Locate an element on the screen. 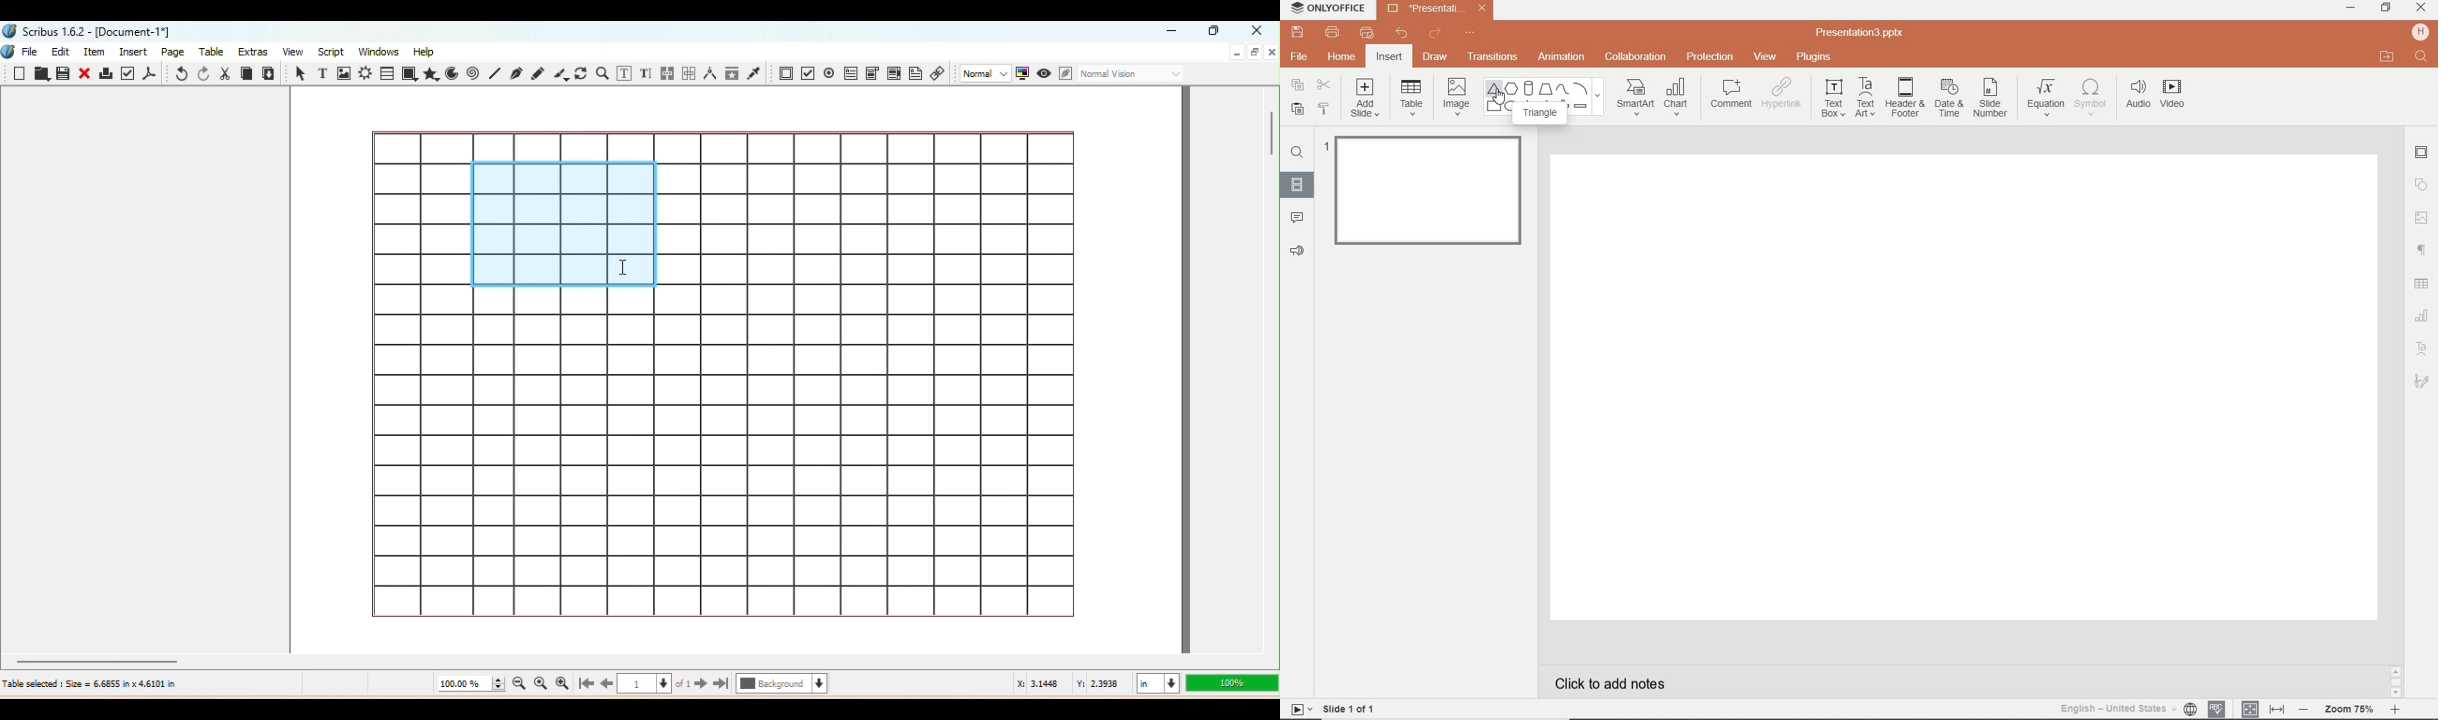  INSERT is located at coordinates (1388, 58).